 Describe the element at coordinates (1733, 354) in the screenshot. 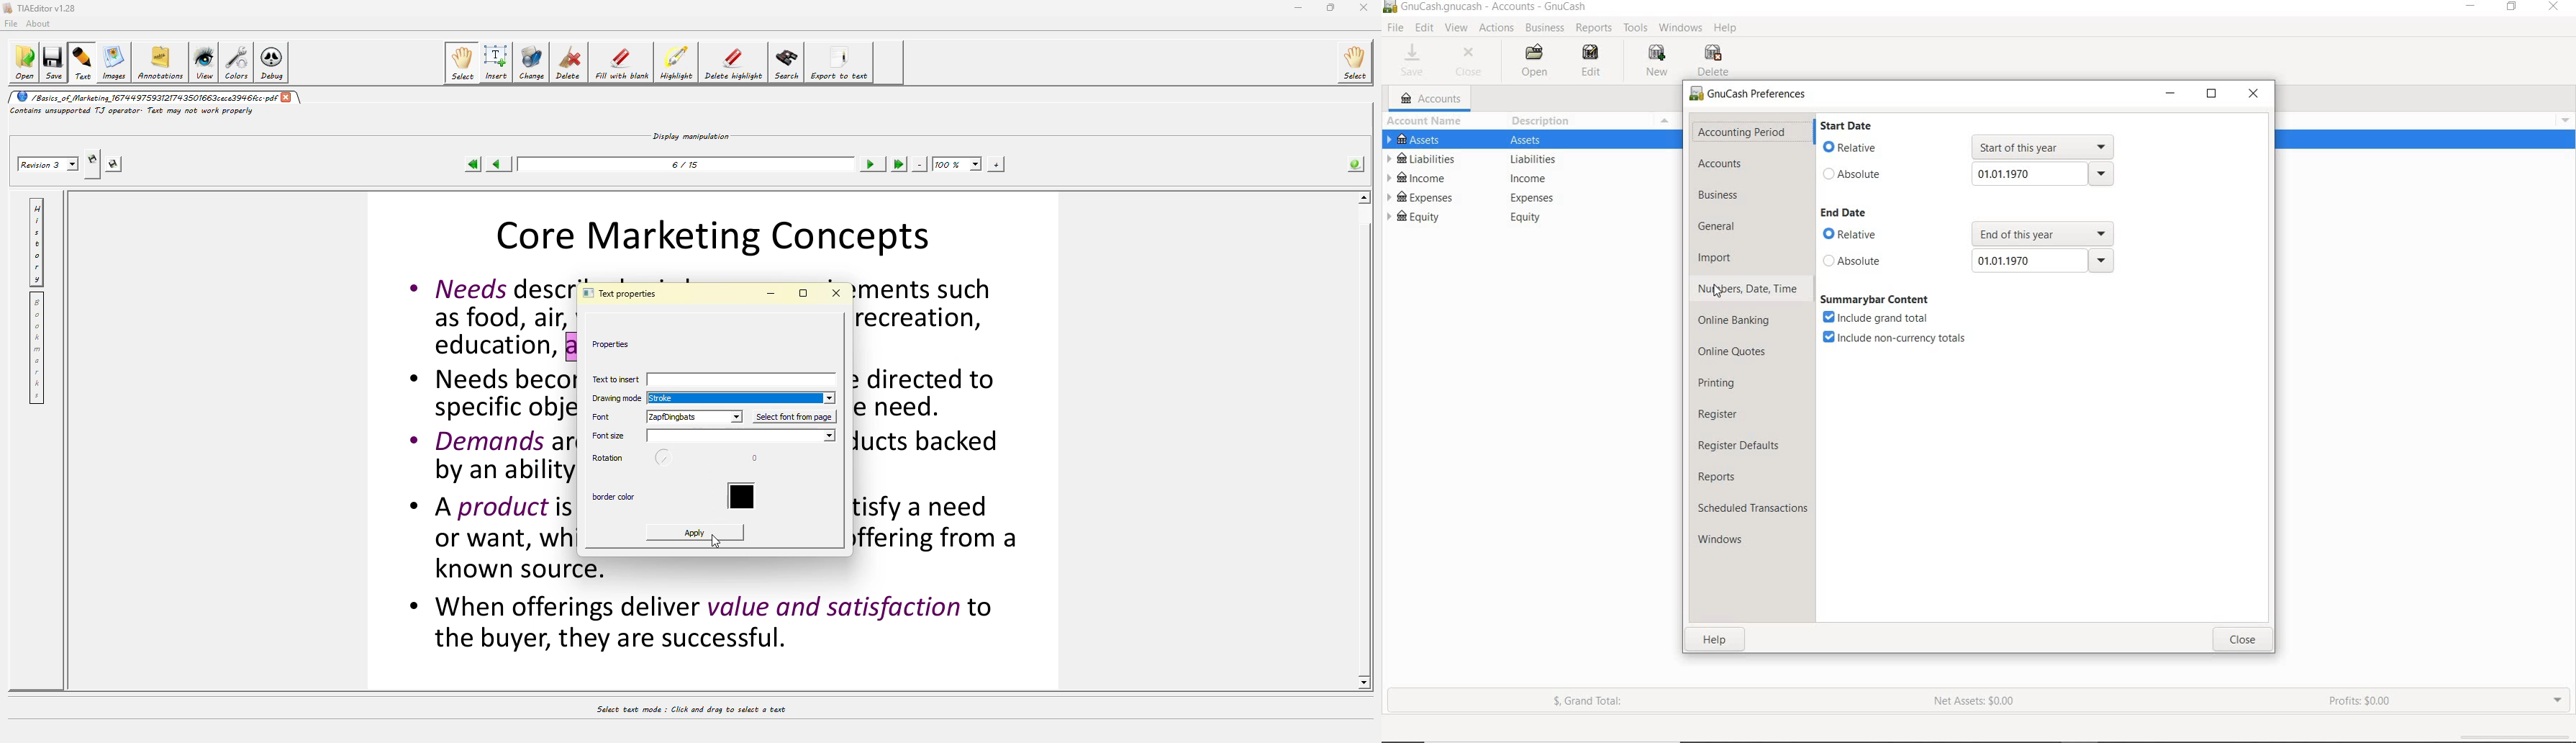

I see `online quotes` at that location.